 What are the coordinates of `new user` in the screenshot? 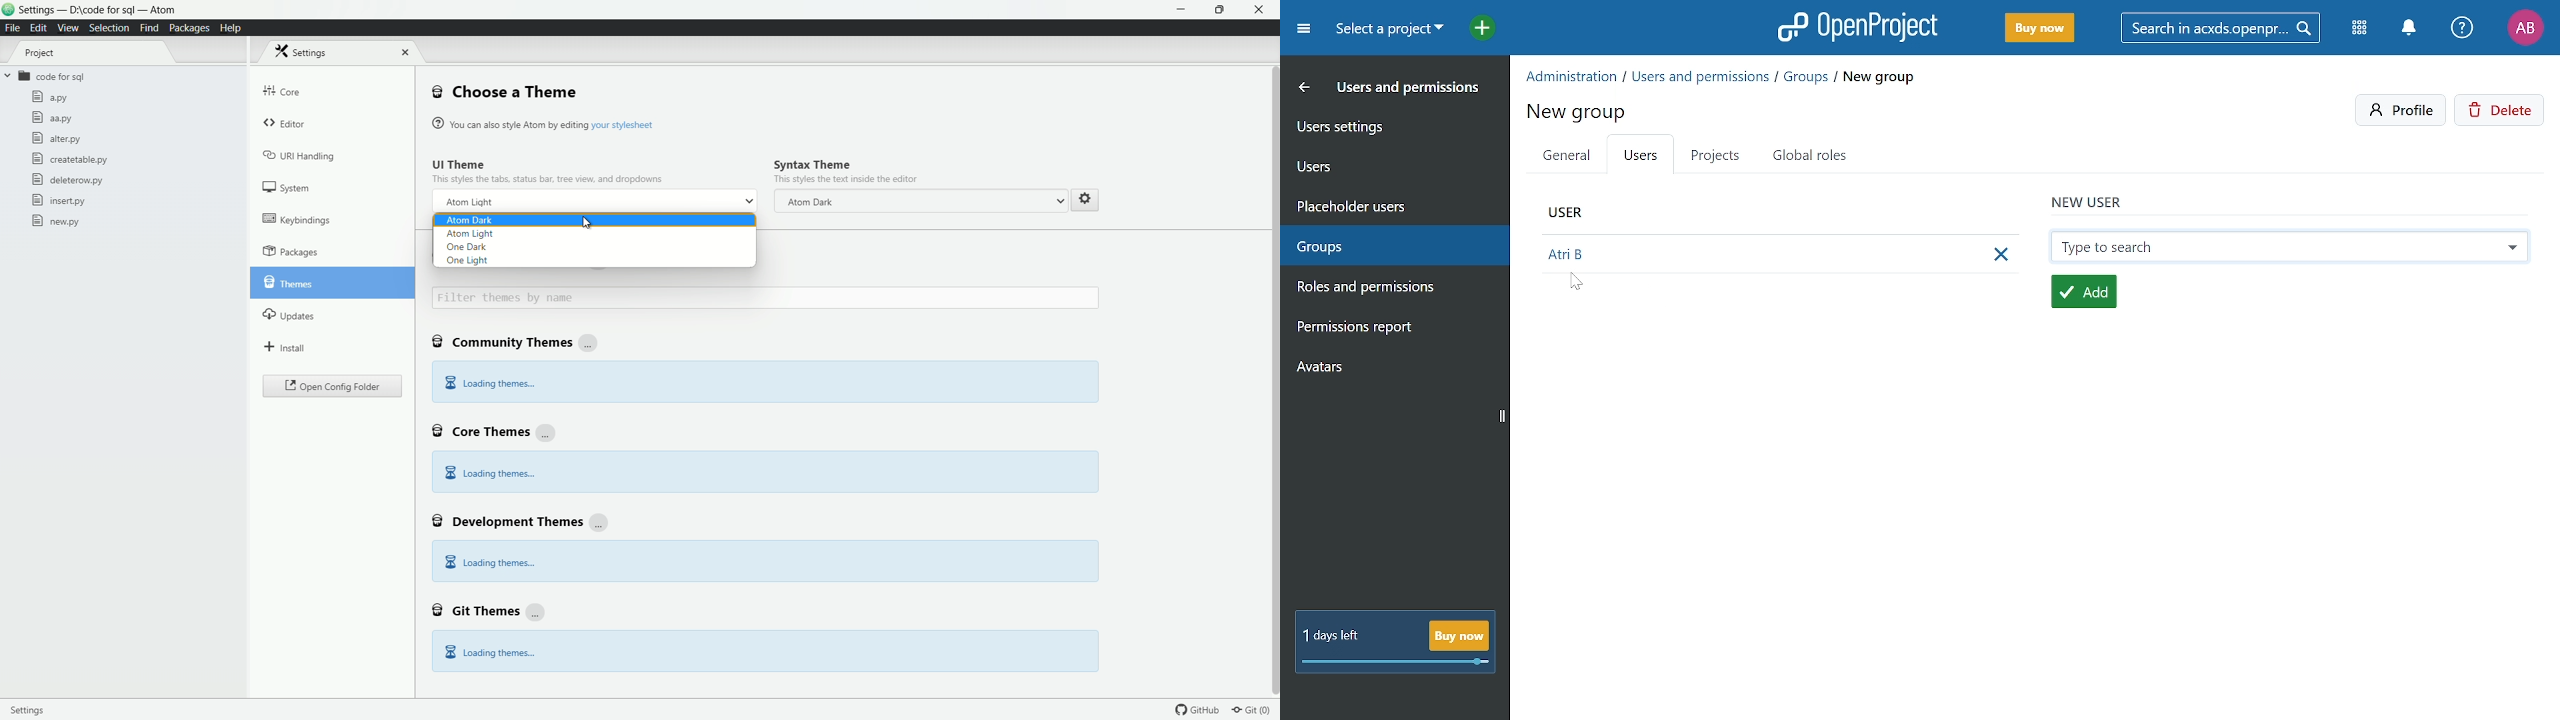 It's located at (2087, 199).